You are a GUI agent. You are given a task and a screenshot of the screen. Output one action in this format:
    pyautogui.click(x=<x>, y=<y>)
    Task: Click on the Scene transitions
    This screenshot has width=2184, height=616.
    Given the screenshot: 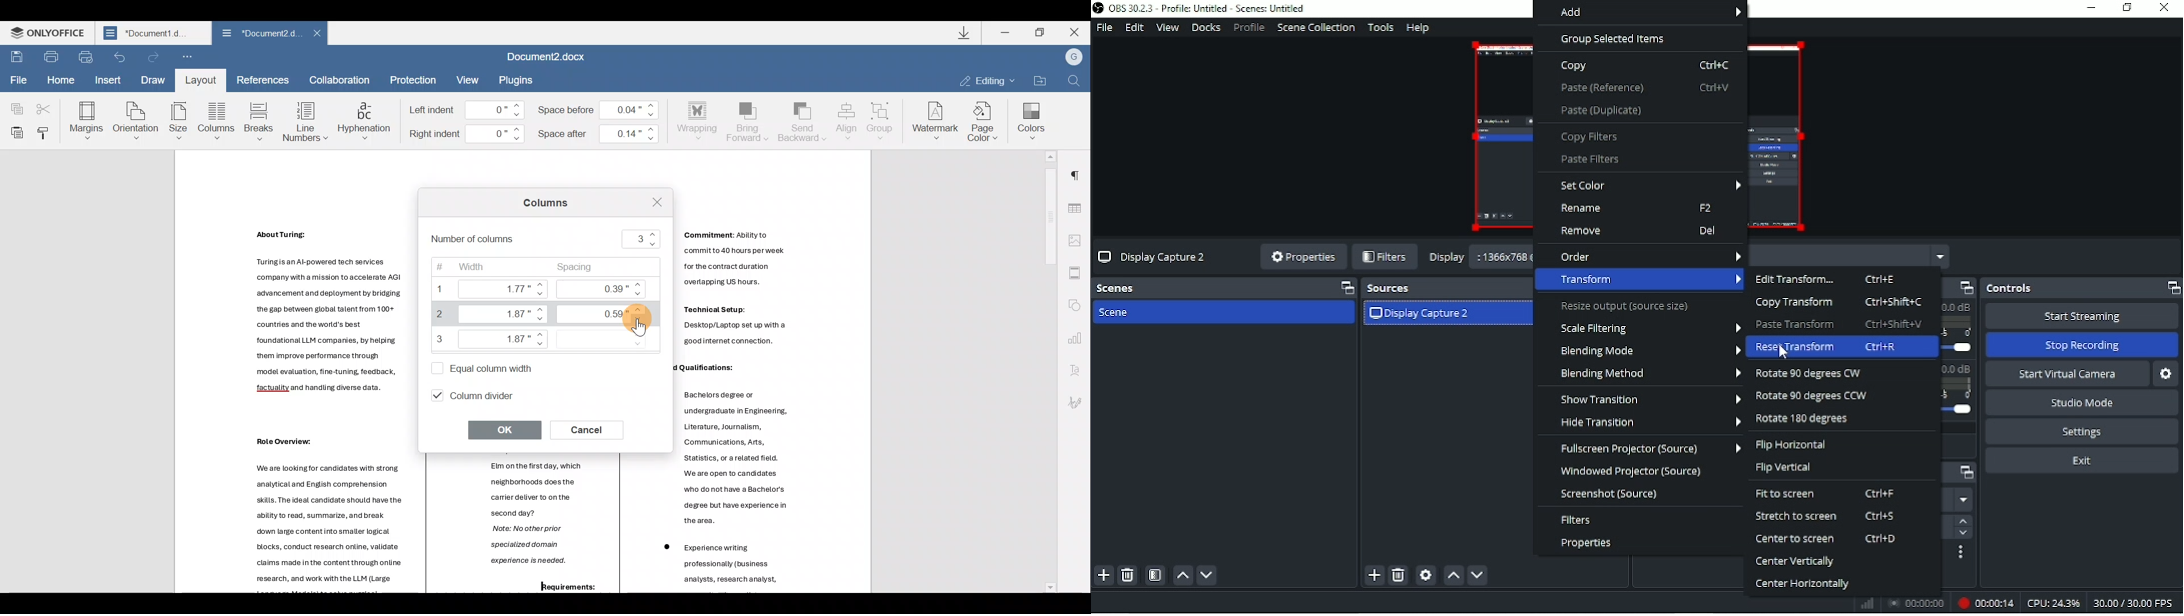 What is the action you would take?
    pyautogui.click(x=1963, y=474)
    